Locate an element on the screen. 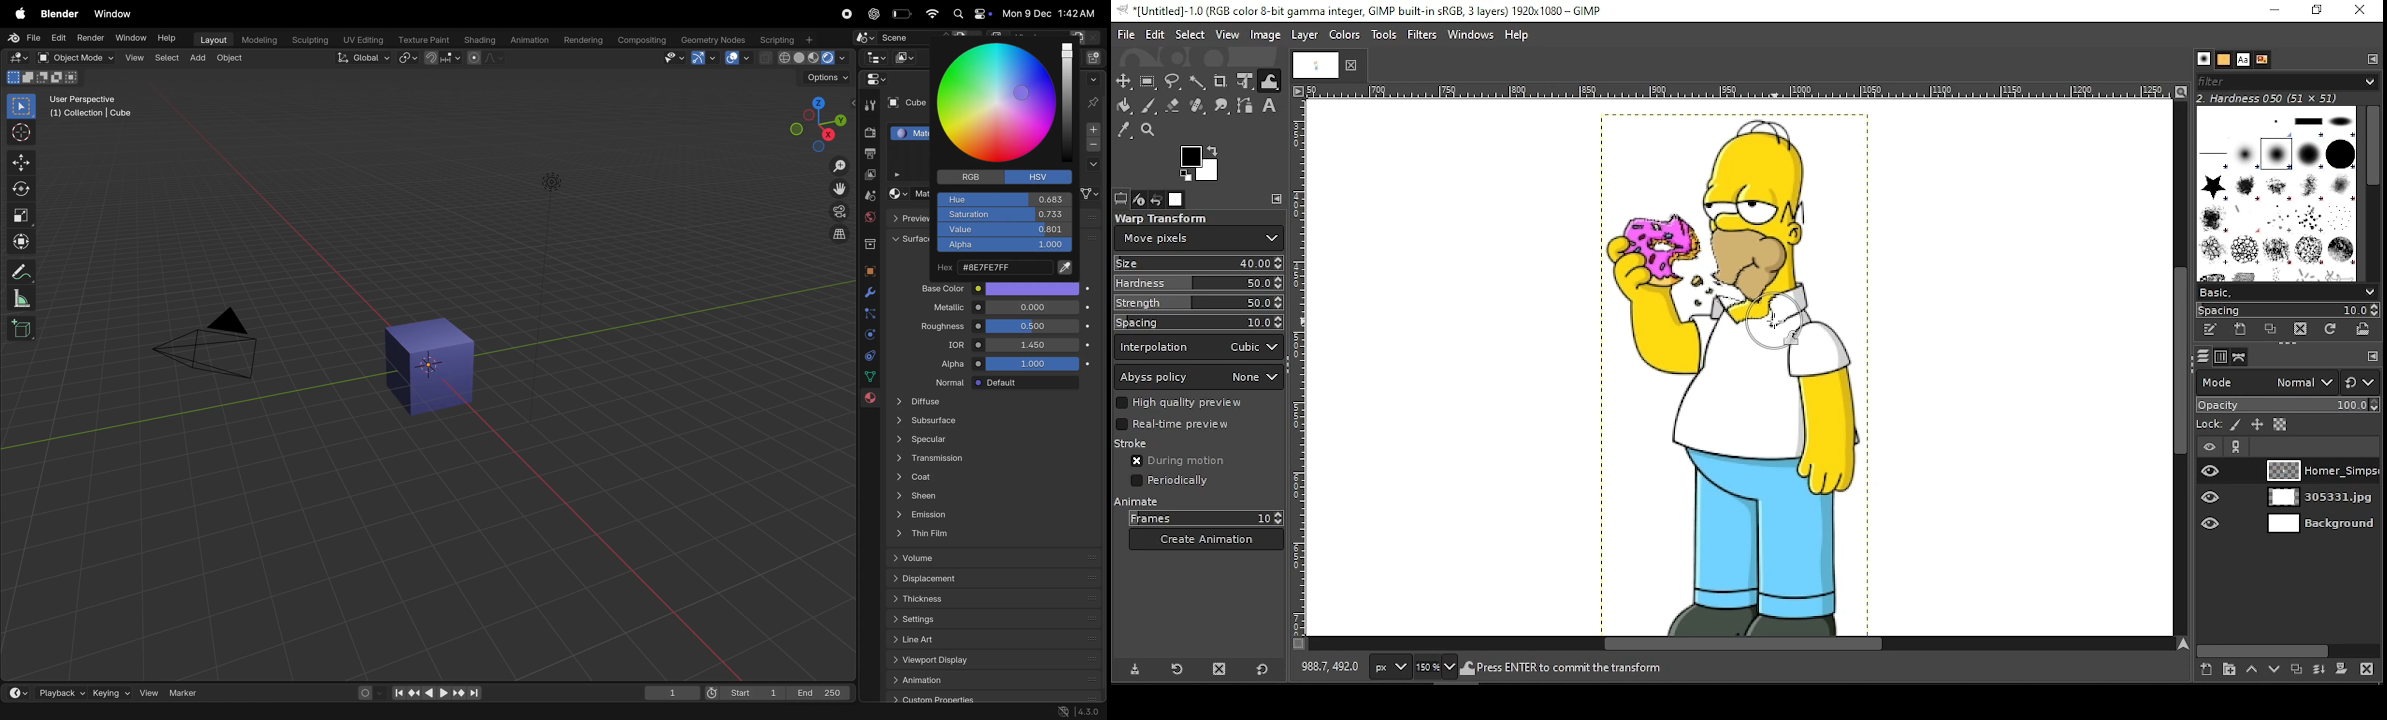  layer 3 is located at coordinates (2322, 525).